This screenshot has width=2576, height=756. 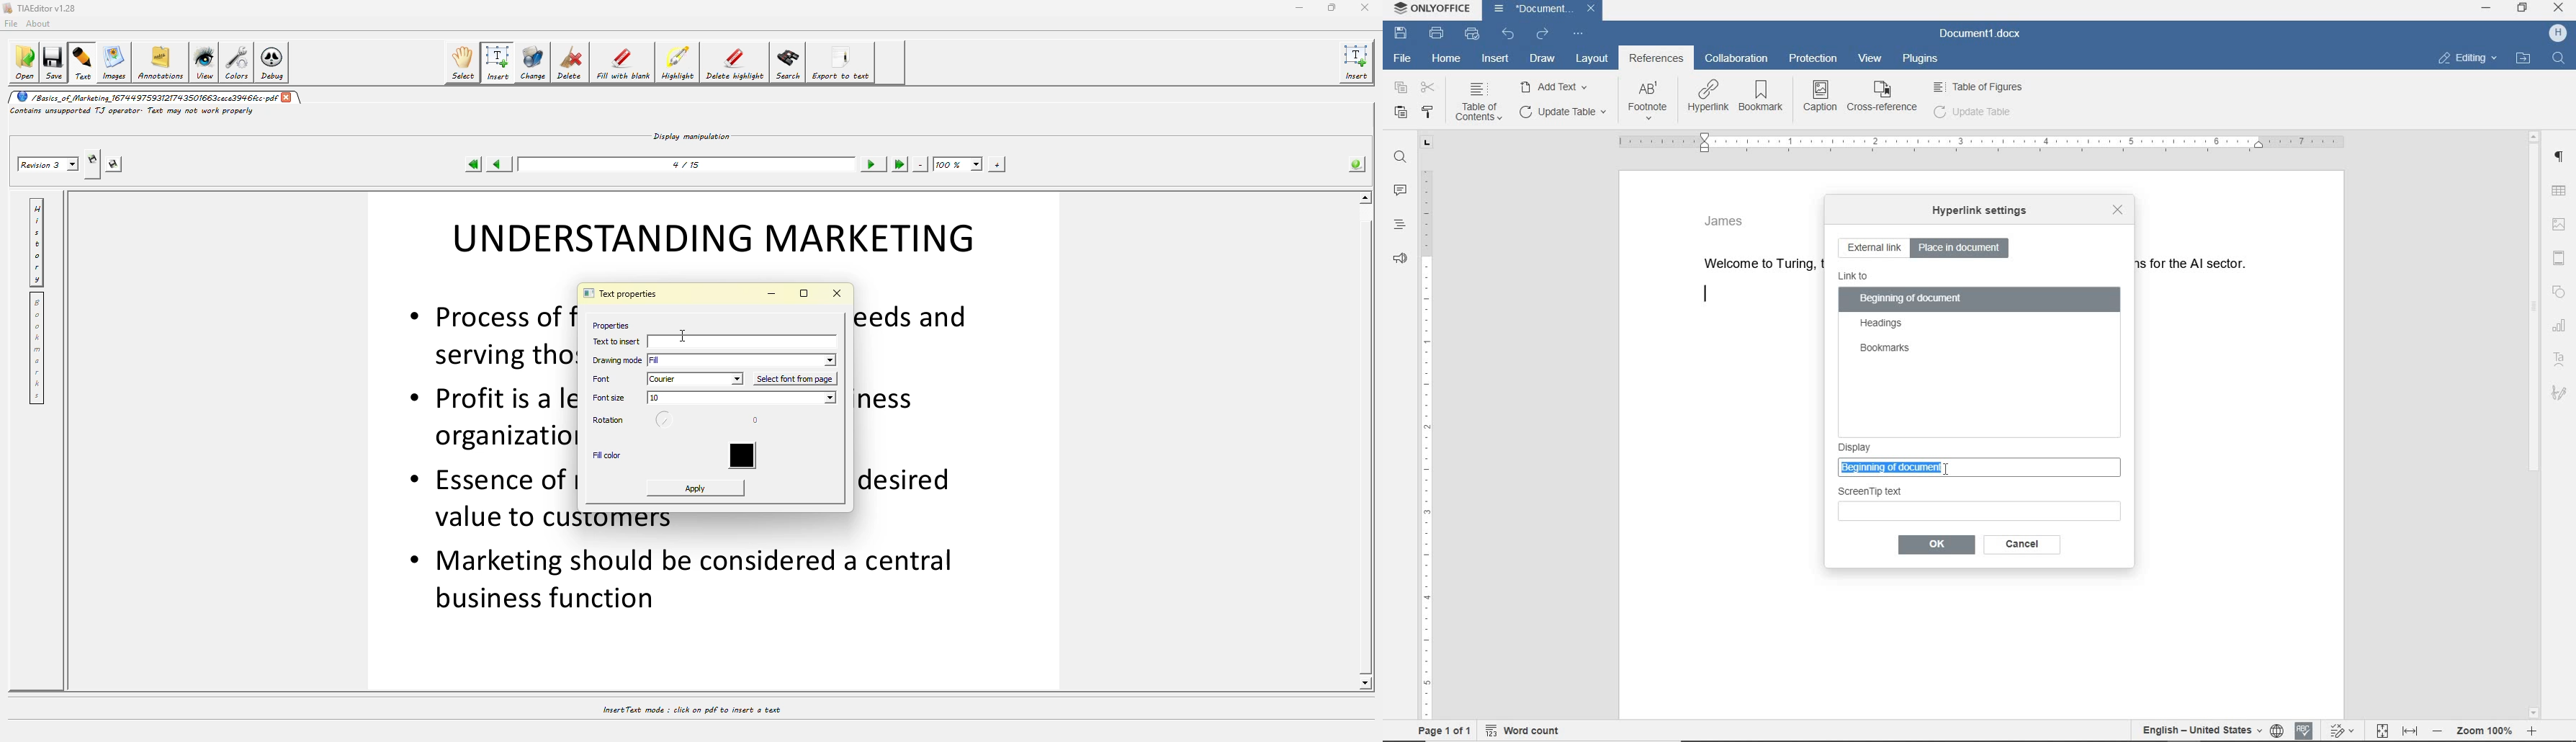 What do you see at coordinates (2193, 731) in the screenshot?
I see `English - United States` at bounding box center [2193, 731].